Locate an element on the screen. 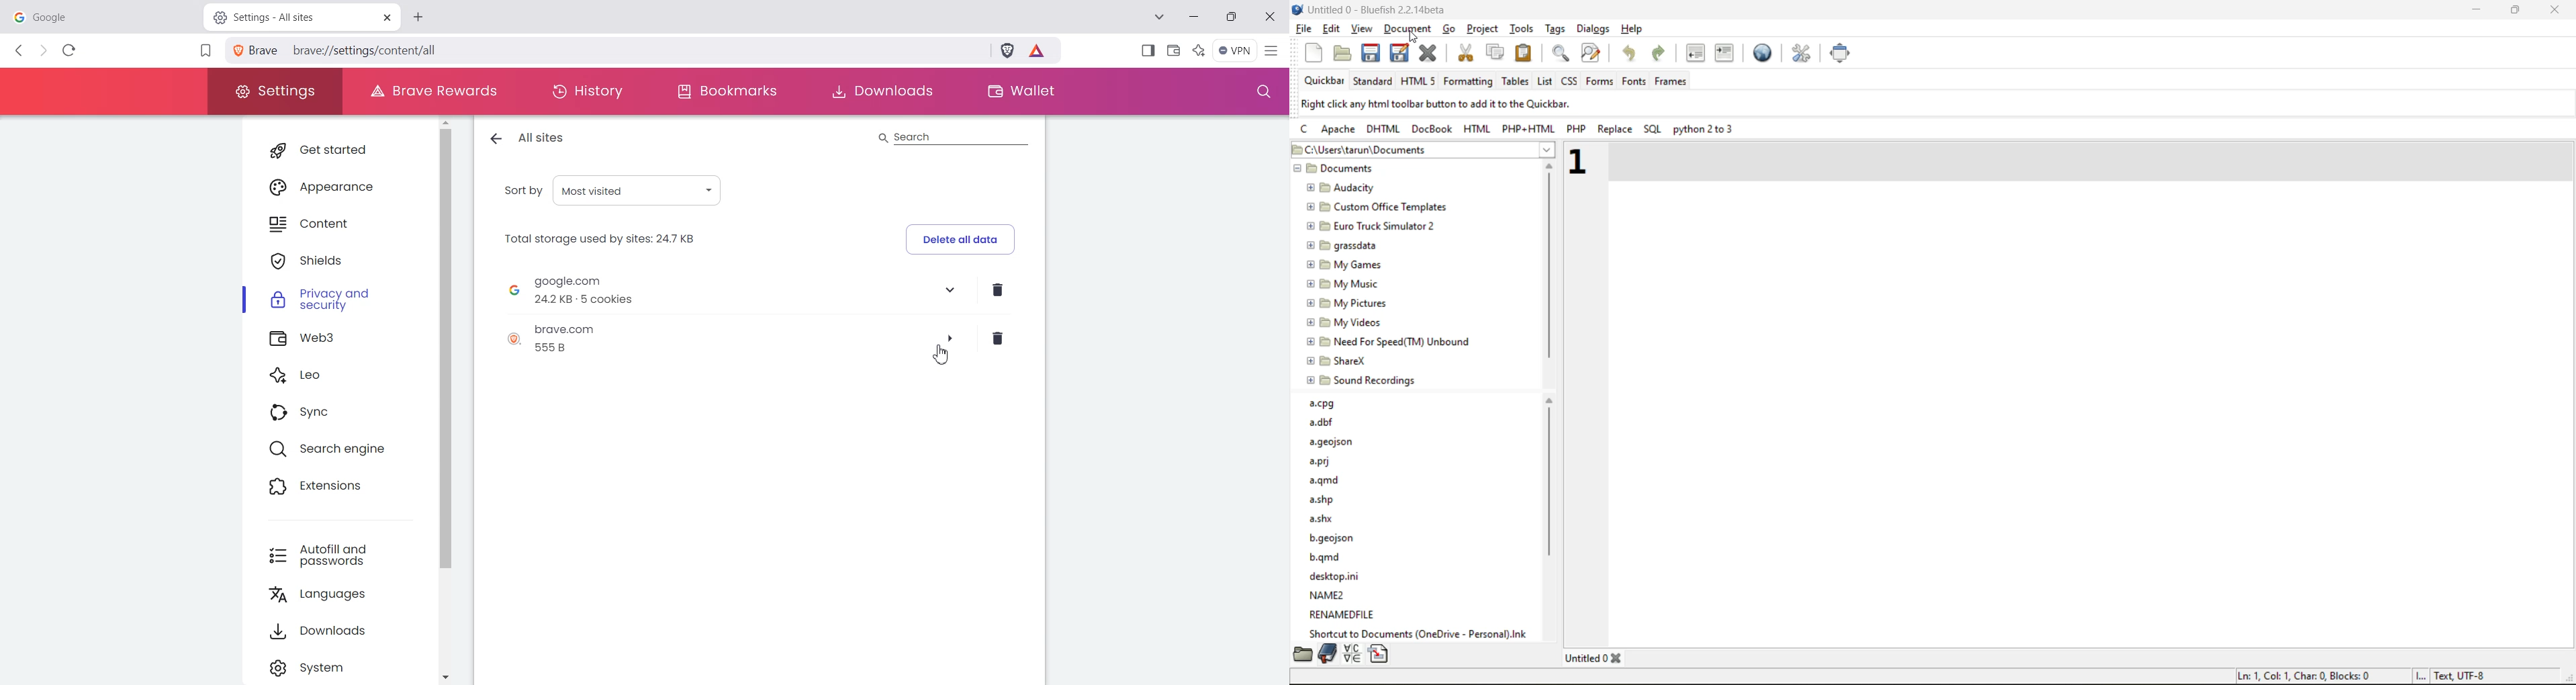 This screenshot has height=700, width=2576. Wallet is located at coordinates (1174, 49).